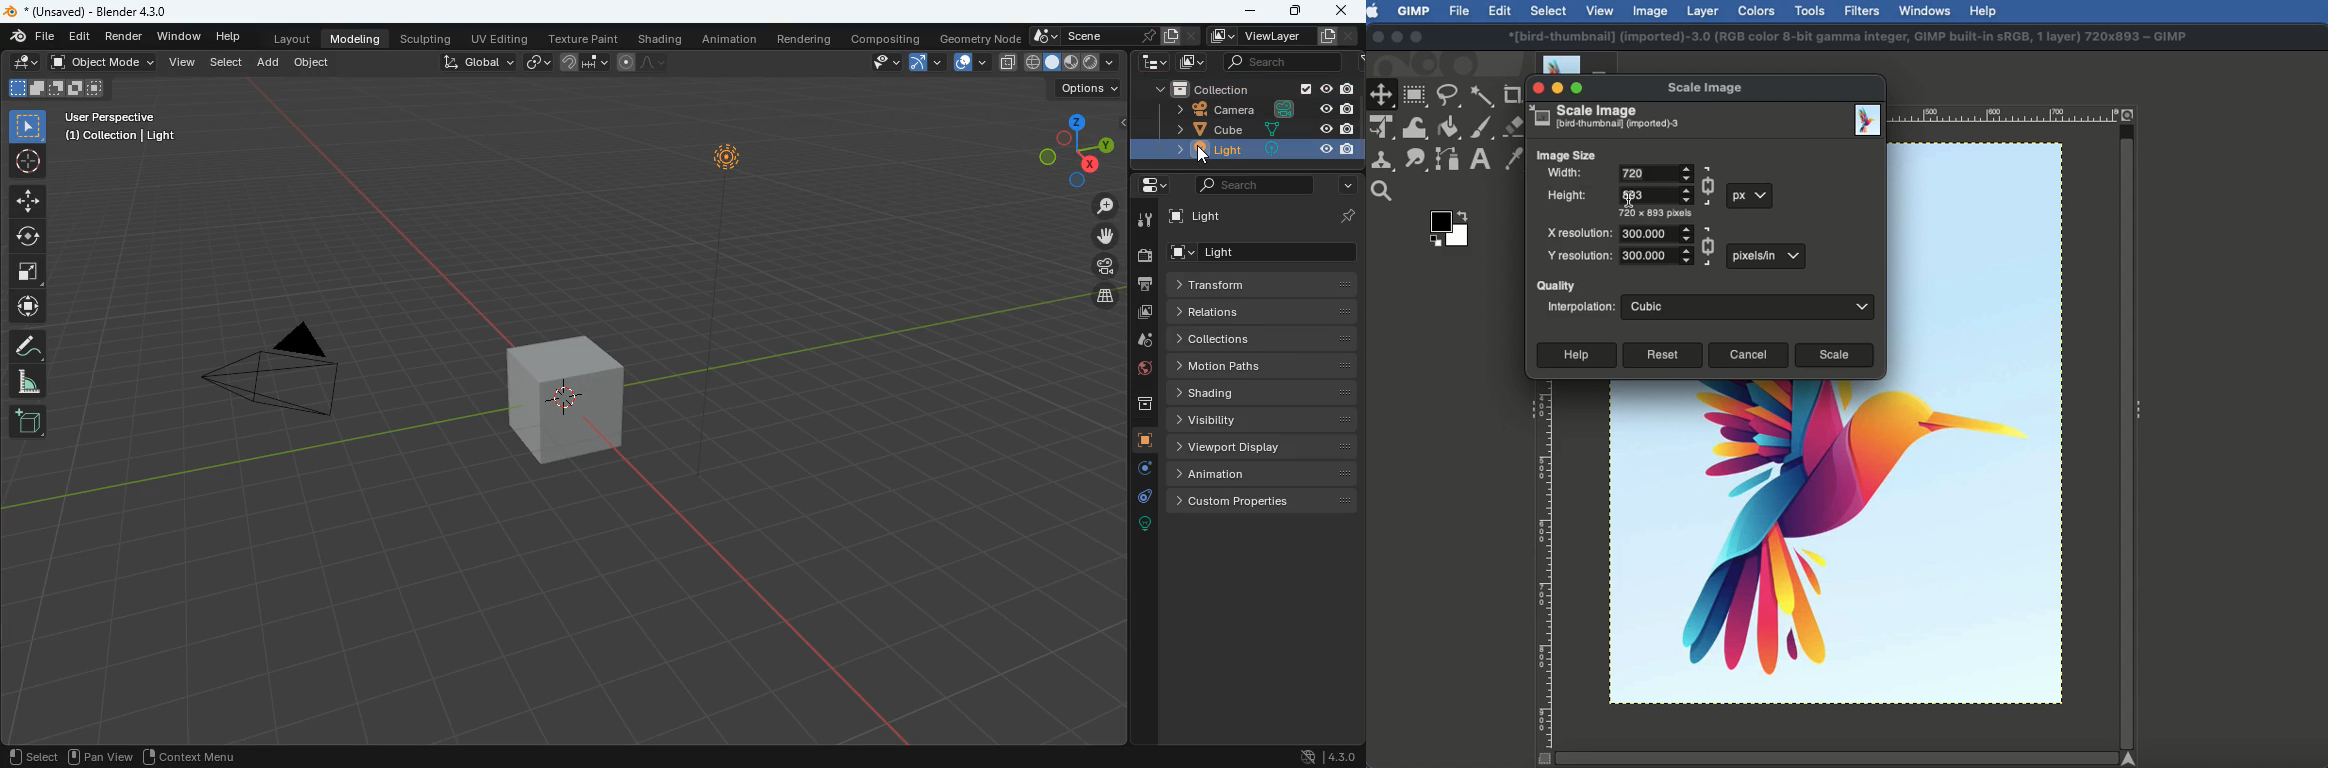 The width and height of the screenshot is (2352, 784). I want to click on link, so click(540, 63).